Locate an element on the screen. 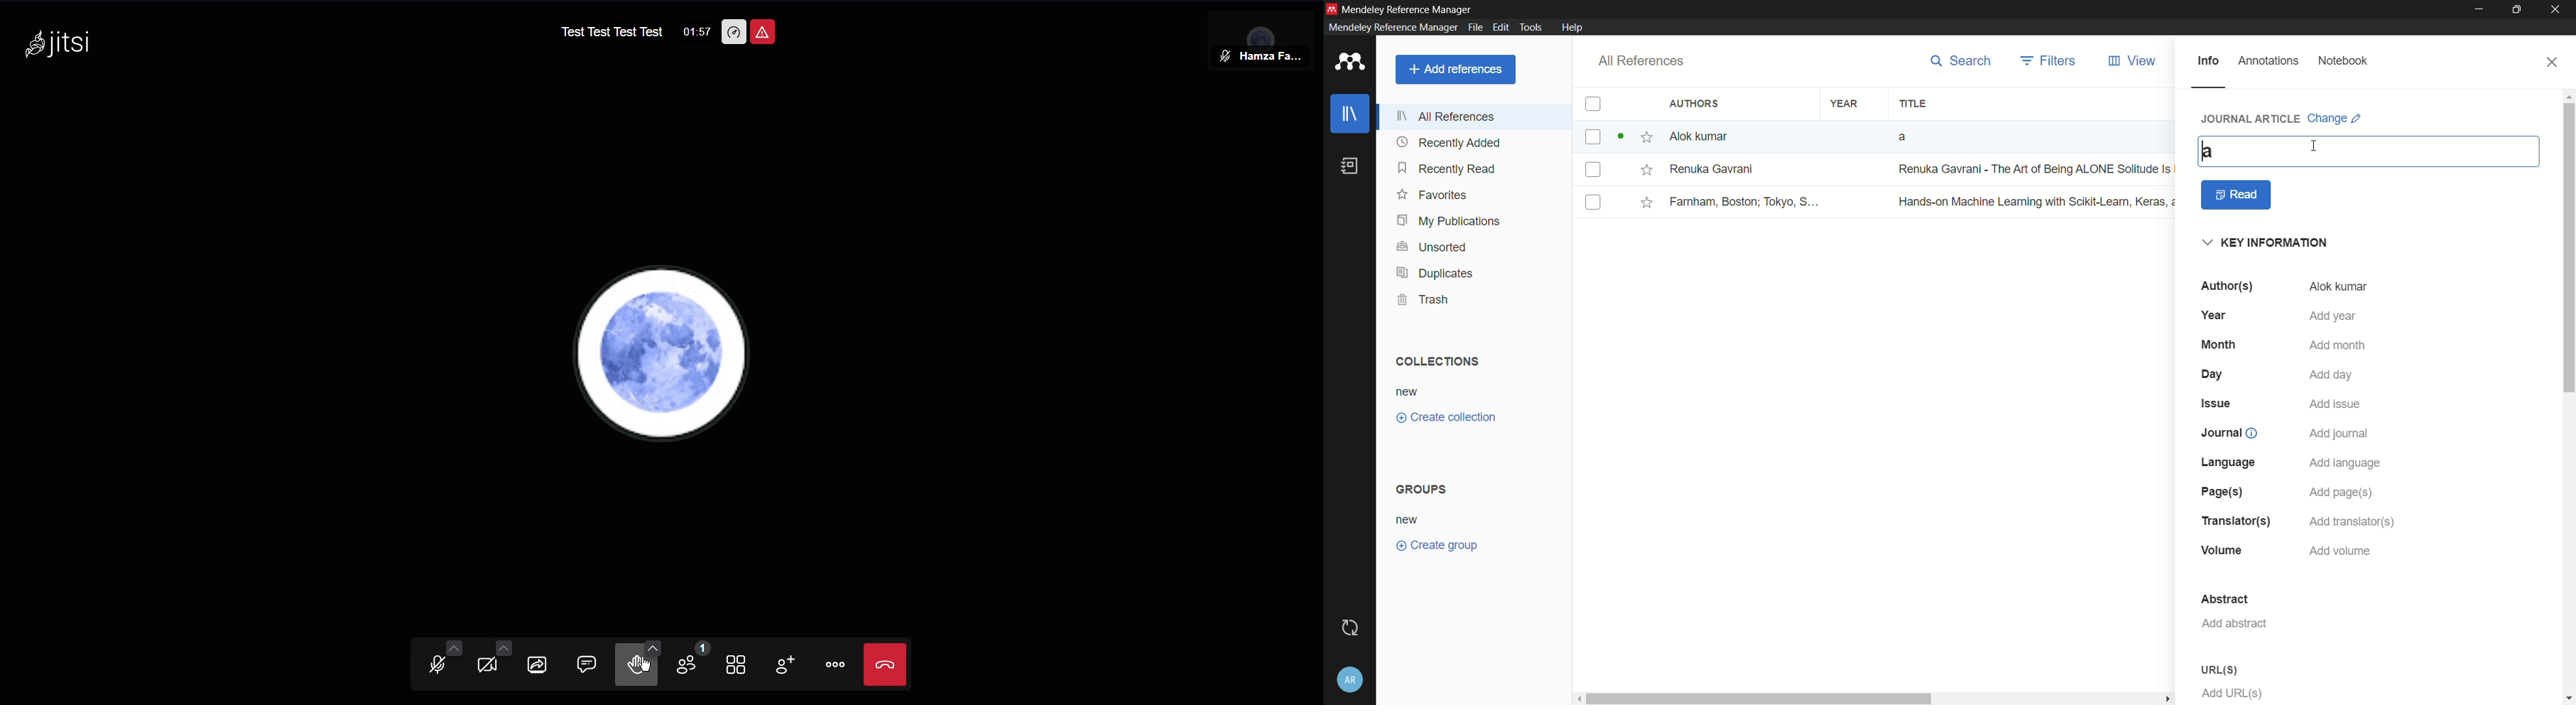 This screenshot has height=728, width=2576. Toggle View is located at coordinates (745, 662).